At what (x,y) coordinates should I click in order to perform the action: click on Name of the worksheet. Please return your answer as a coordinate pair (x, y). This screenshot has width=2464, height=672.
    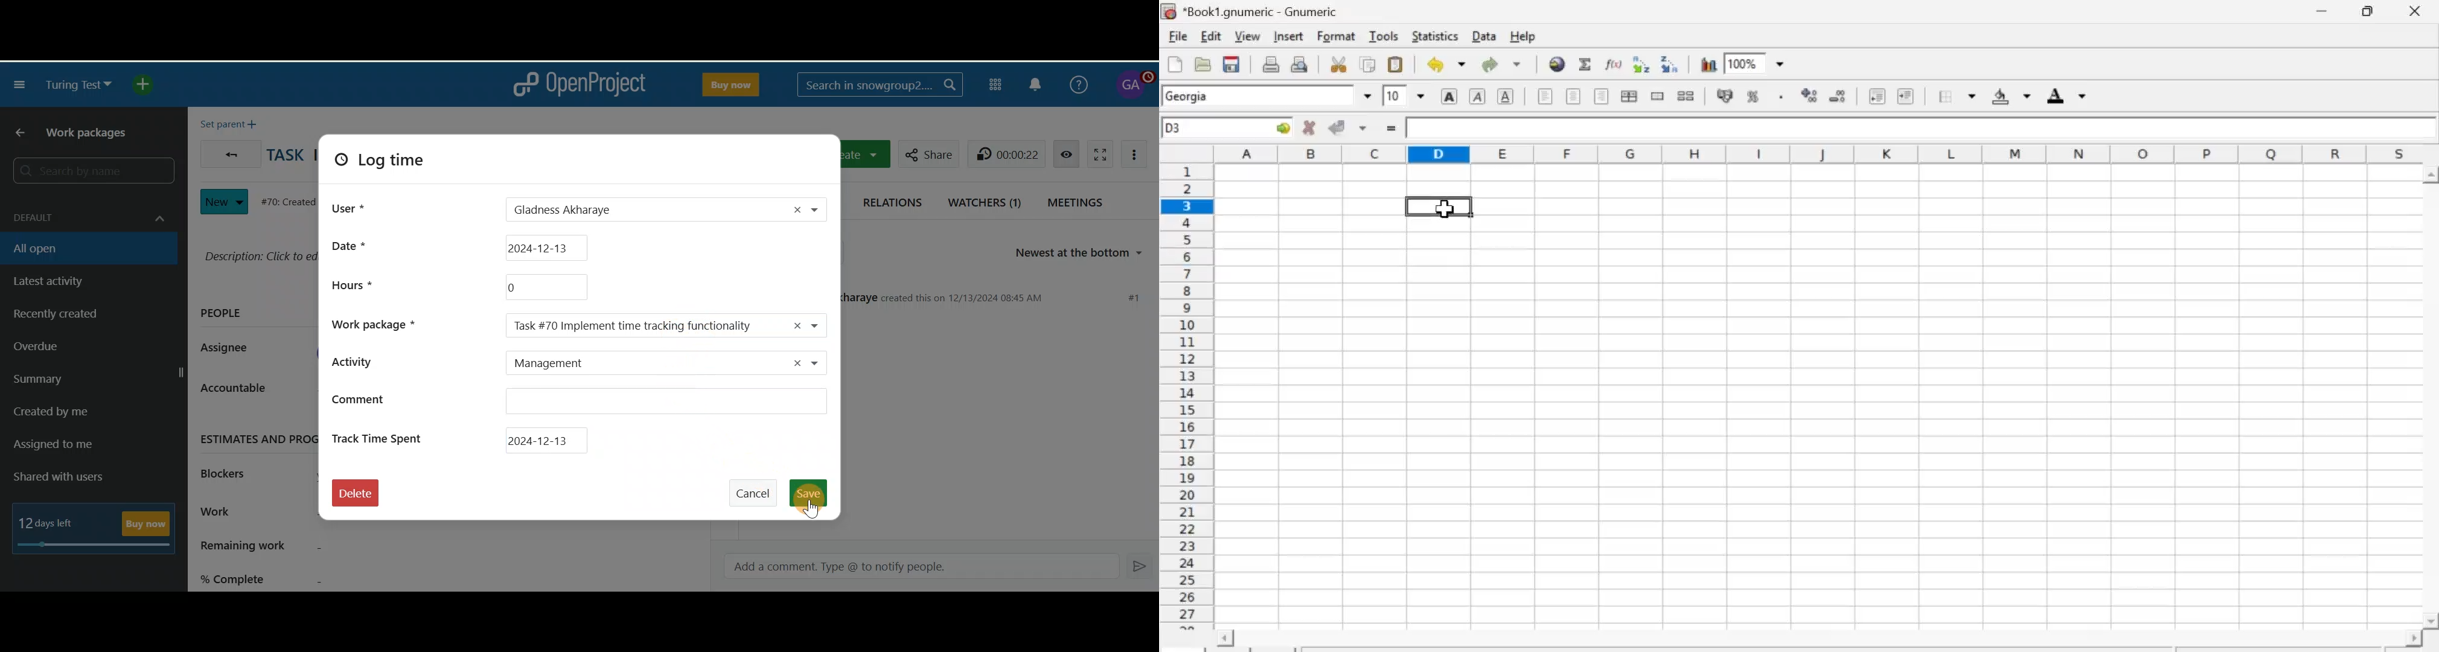
    Looking at the image, I should click on (1264, 11).